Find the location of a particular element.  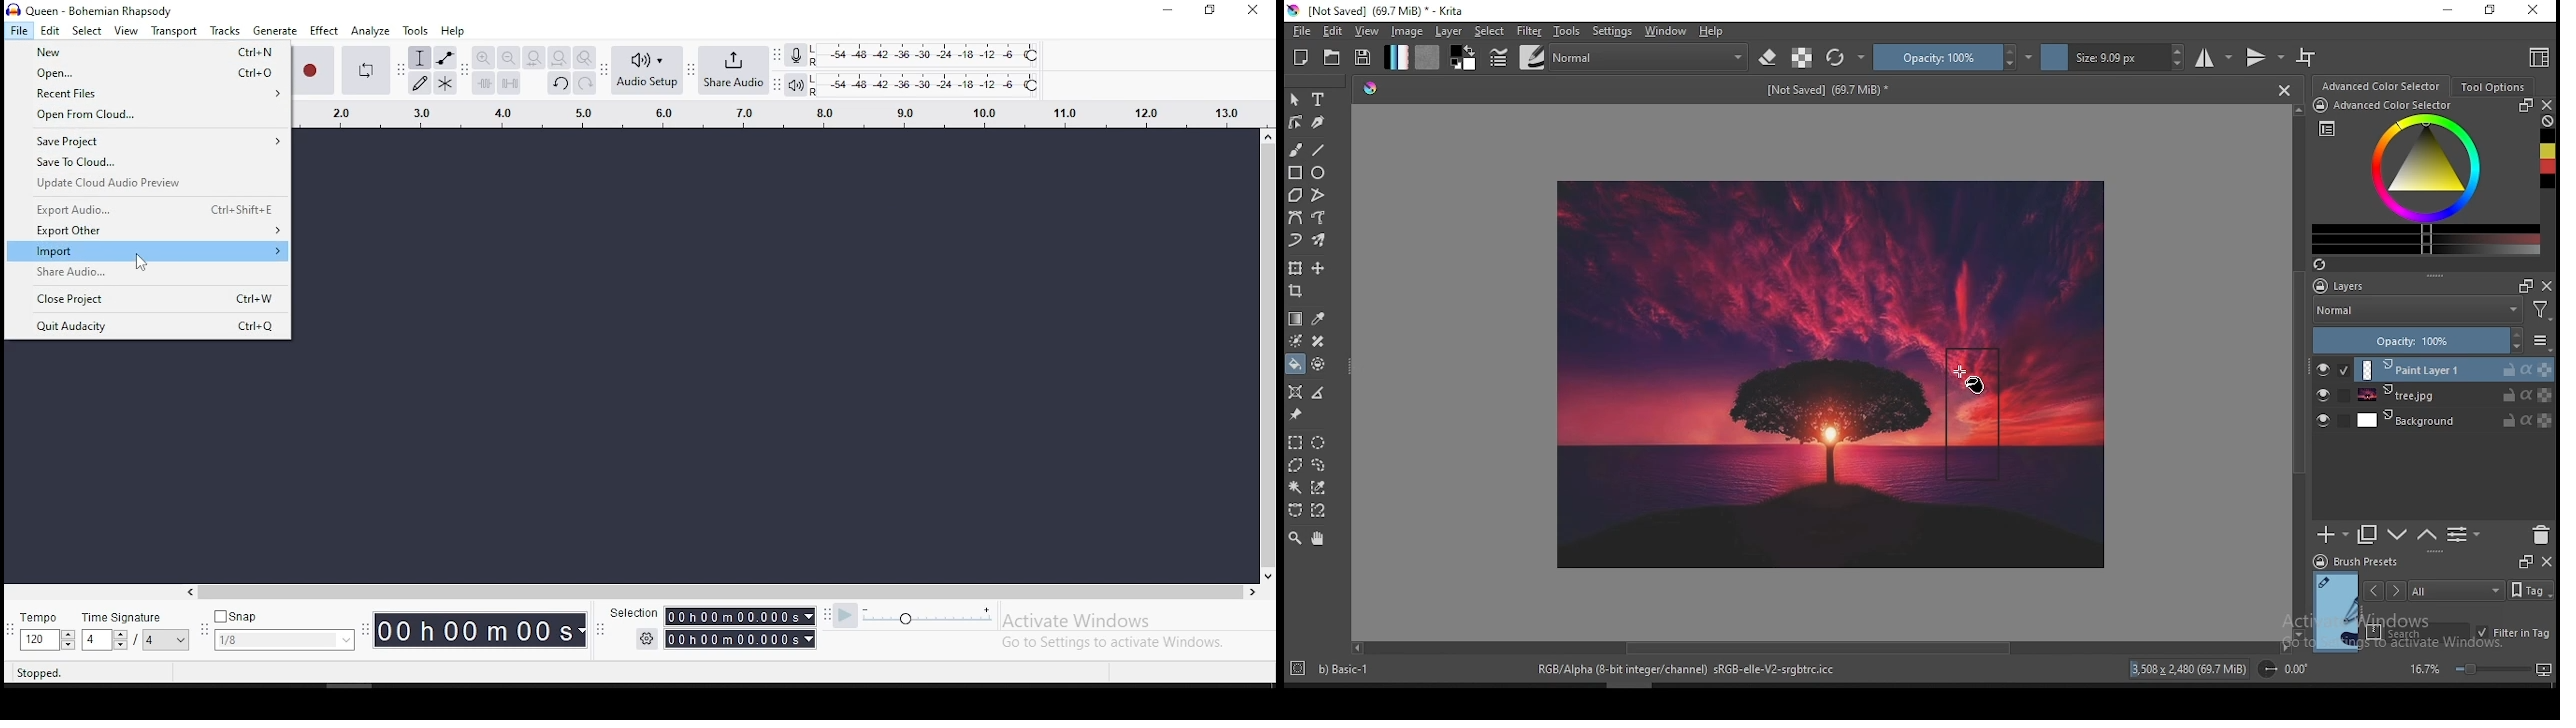

blending mode is located at coordinates (2435, 310).